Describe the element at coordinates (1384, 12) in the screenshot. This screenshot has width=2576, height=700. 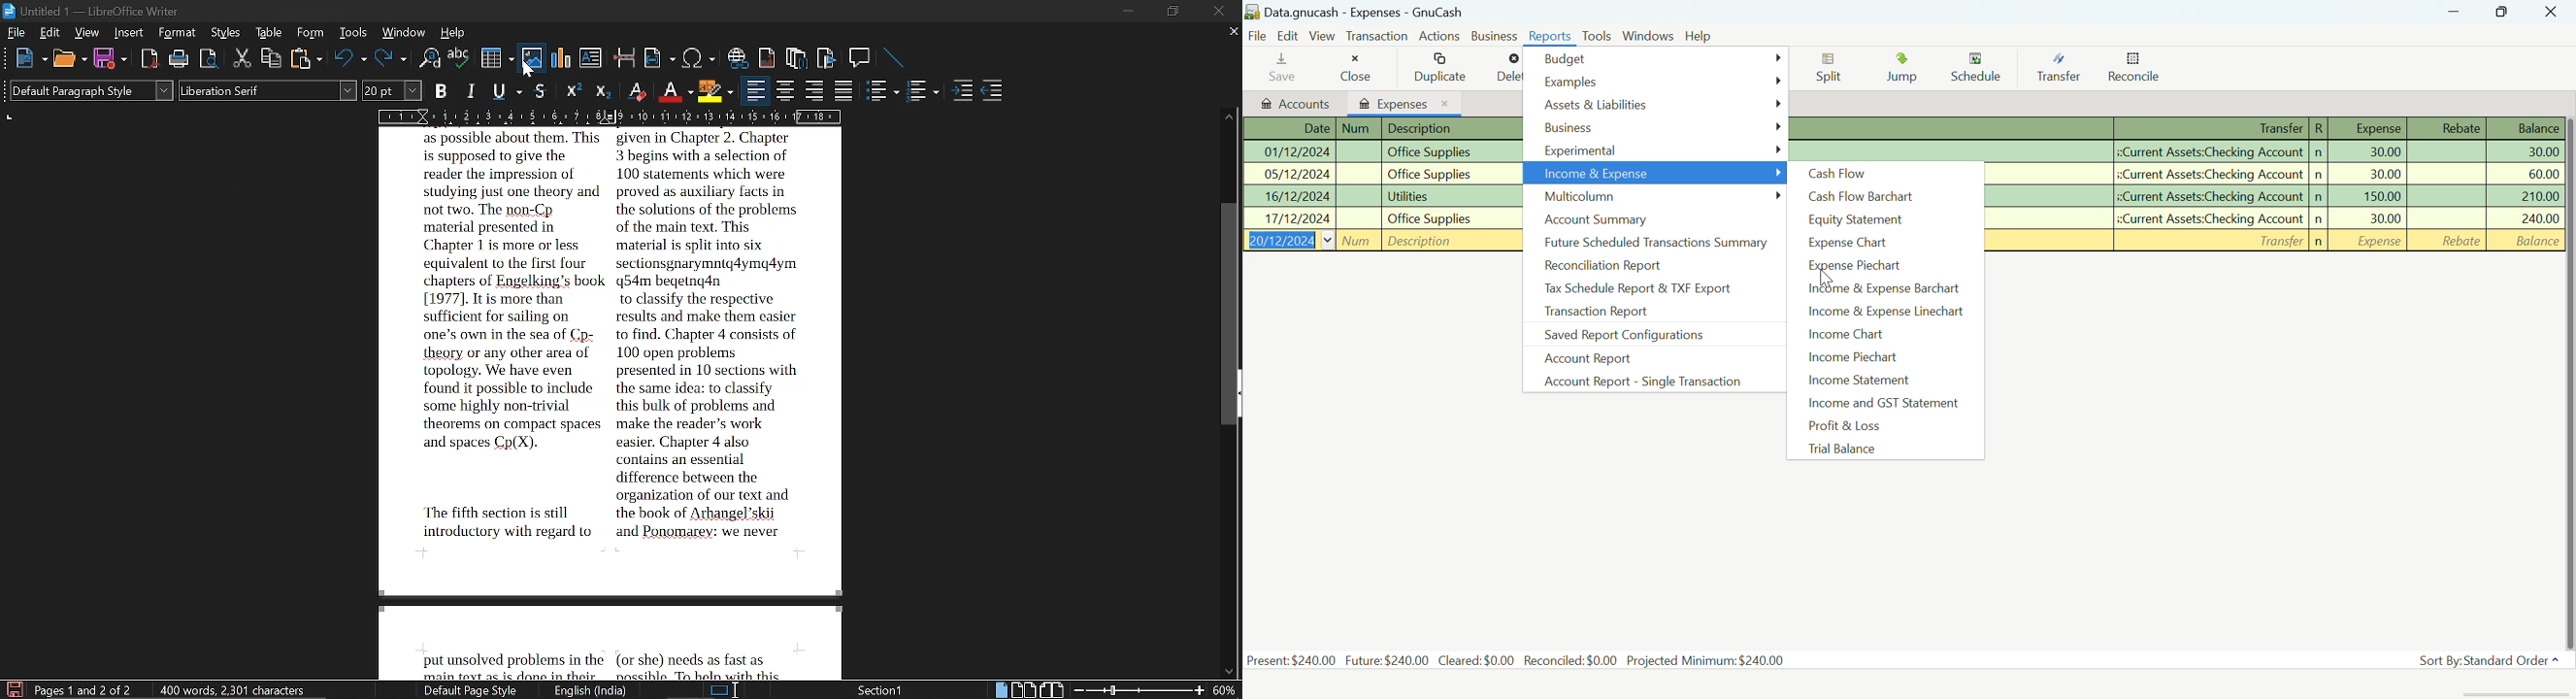
I see `Data.gnucash - Expenses - GnuCash` at that location.